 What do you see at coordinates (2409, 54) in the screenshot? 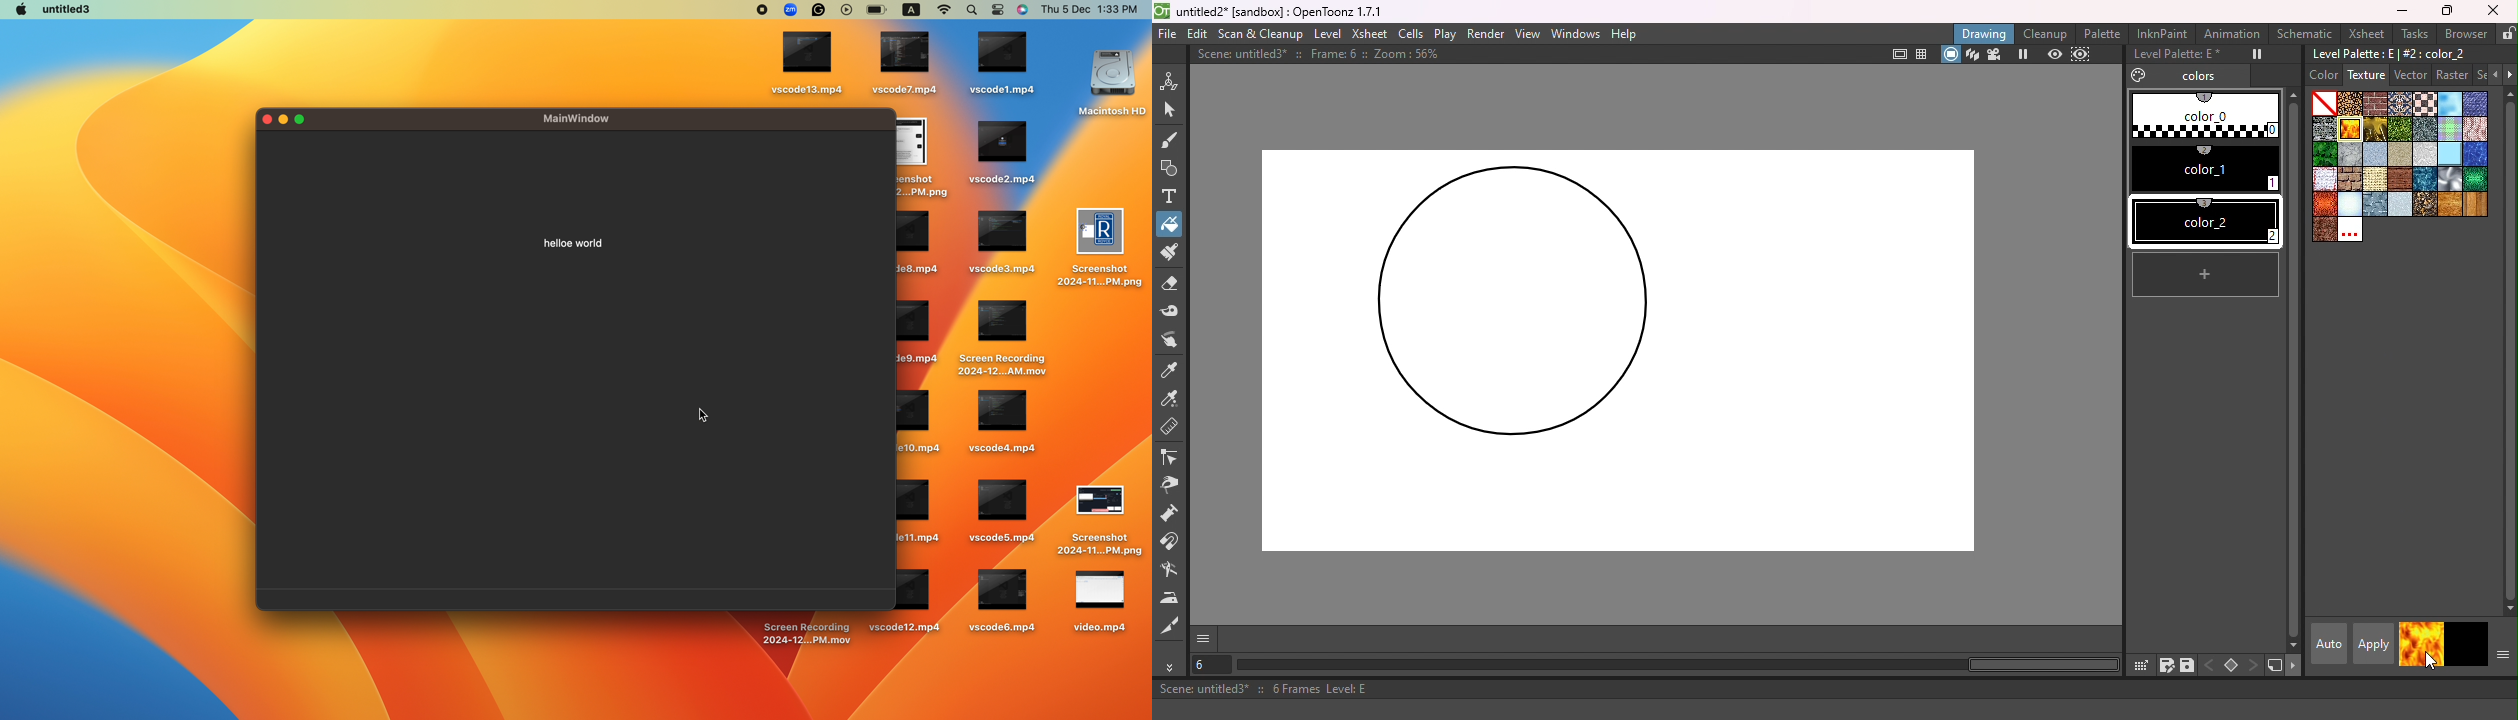
I see `Level palette: E | #2:color_2` at bounding box center [2409, 54].